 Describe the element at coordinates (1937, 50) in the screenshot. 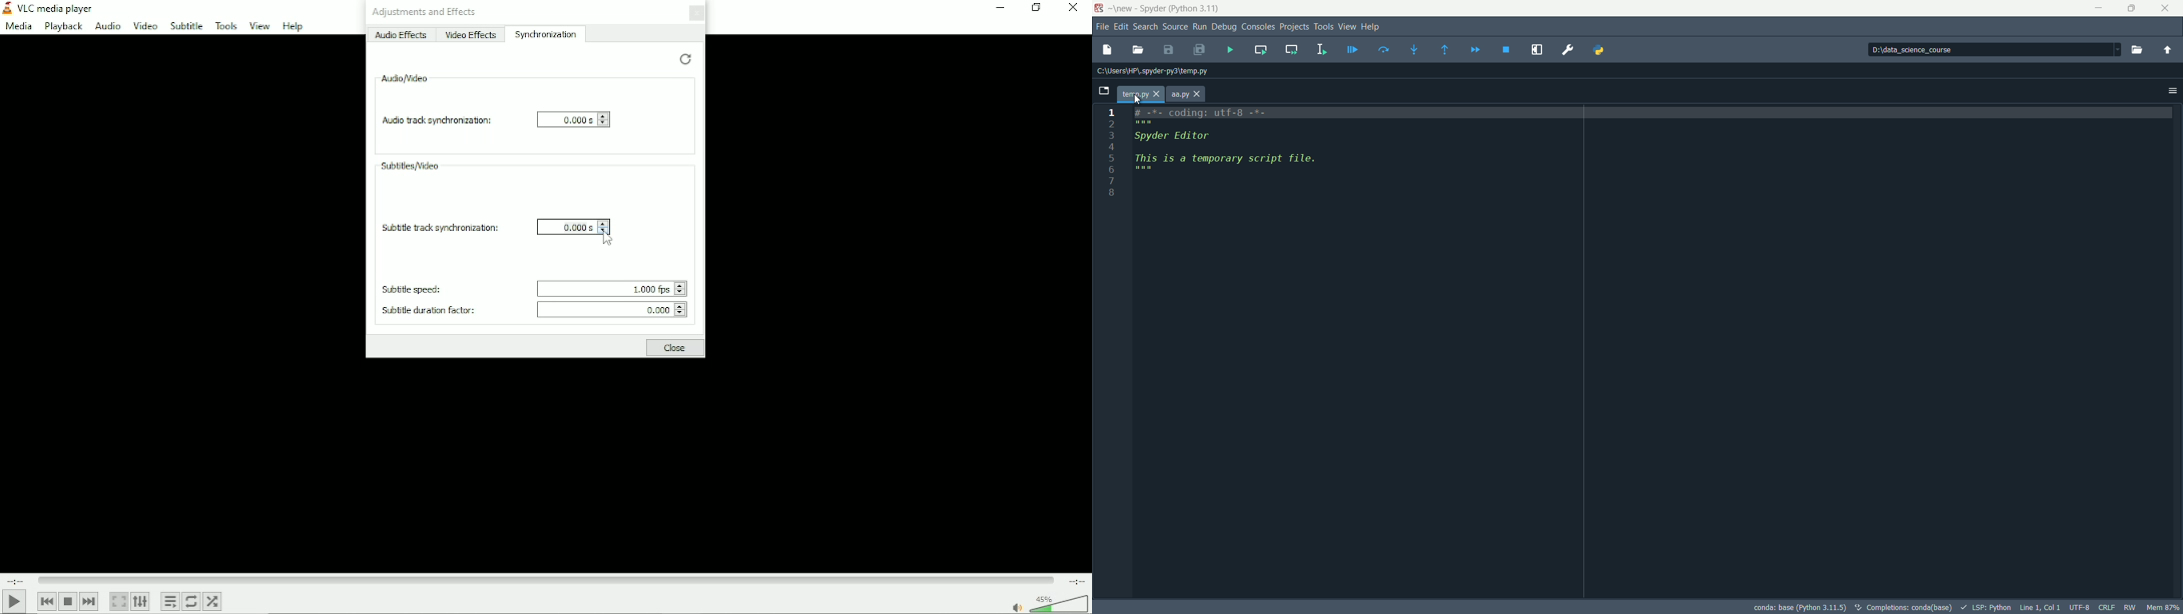

I see `D:\data_science_course` at that location.